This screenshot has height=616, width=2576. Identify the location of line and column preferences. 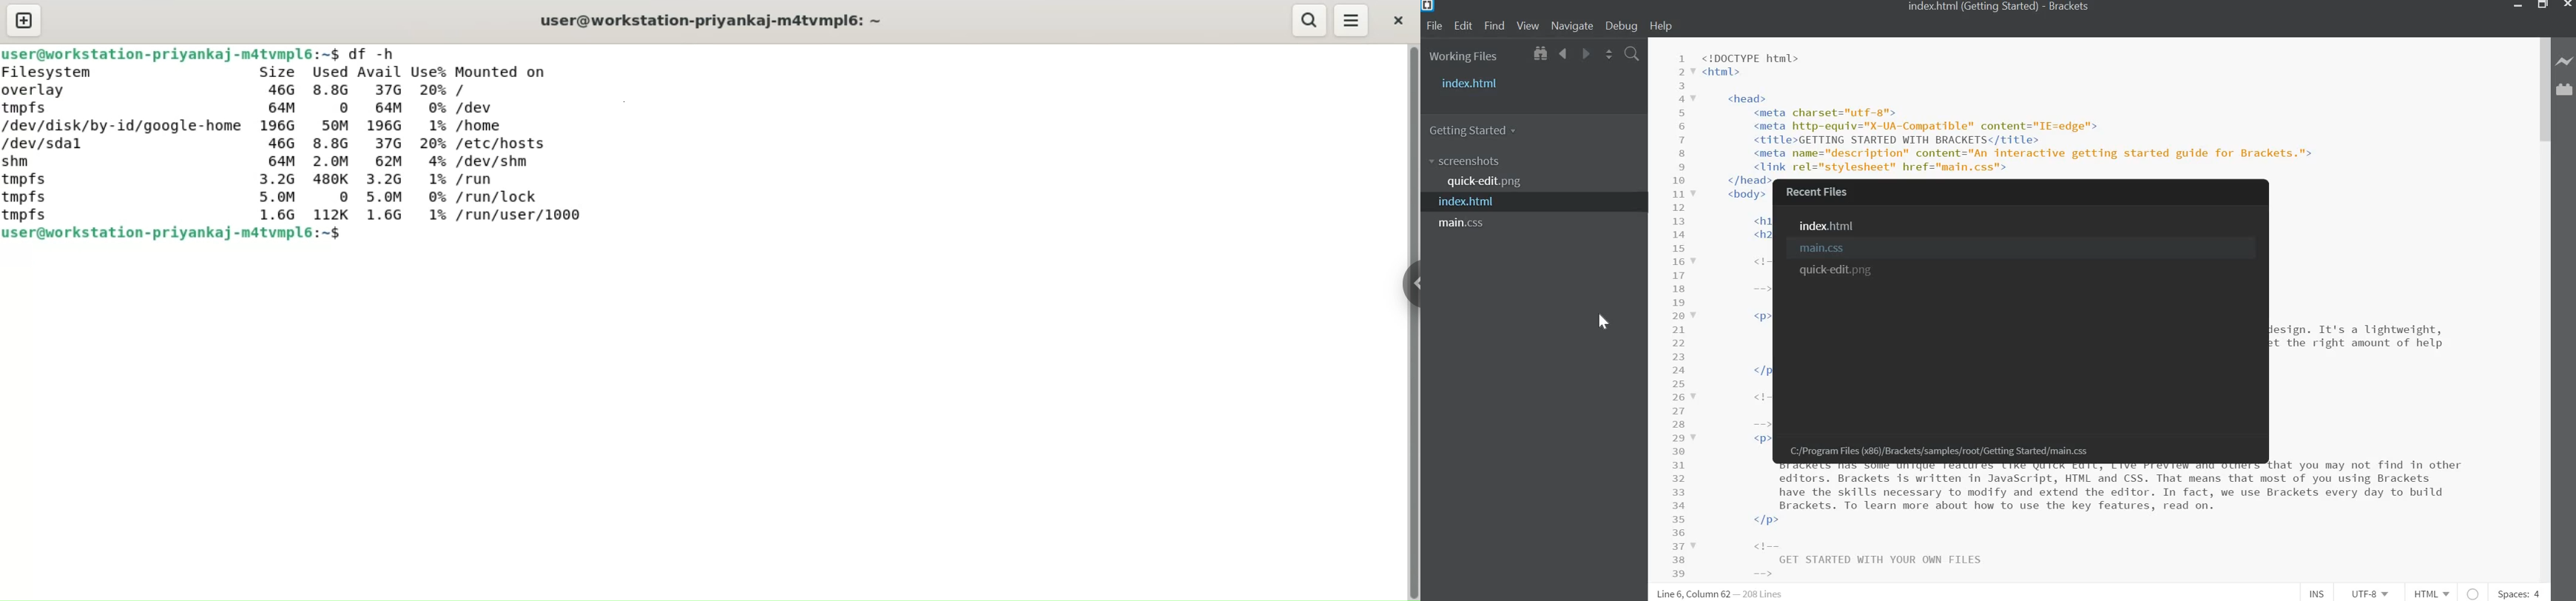
(1694, 594).